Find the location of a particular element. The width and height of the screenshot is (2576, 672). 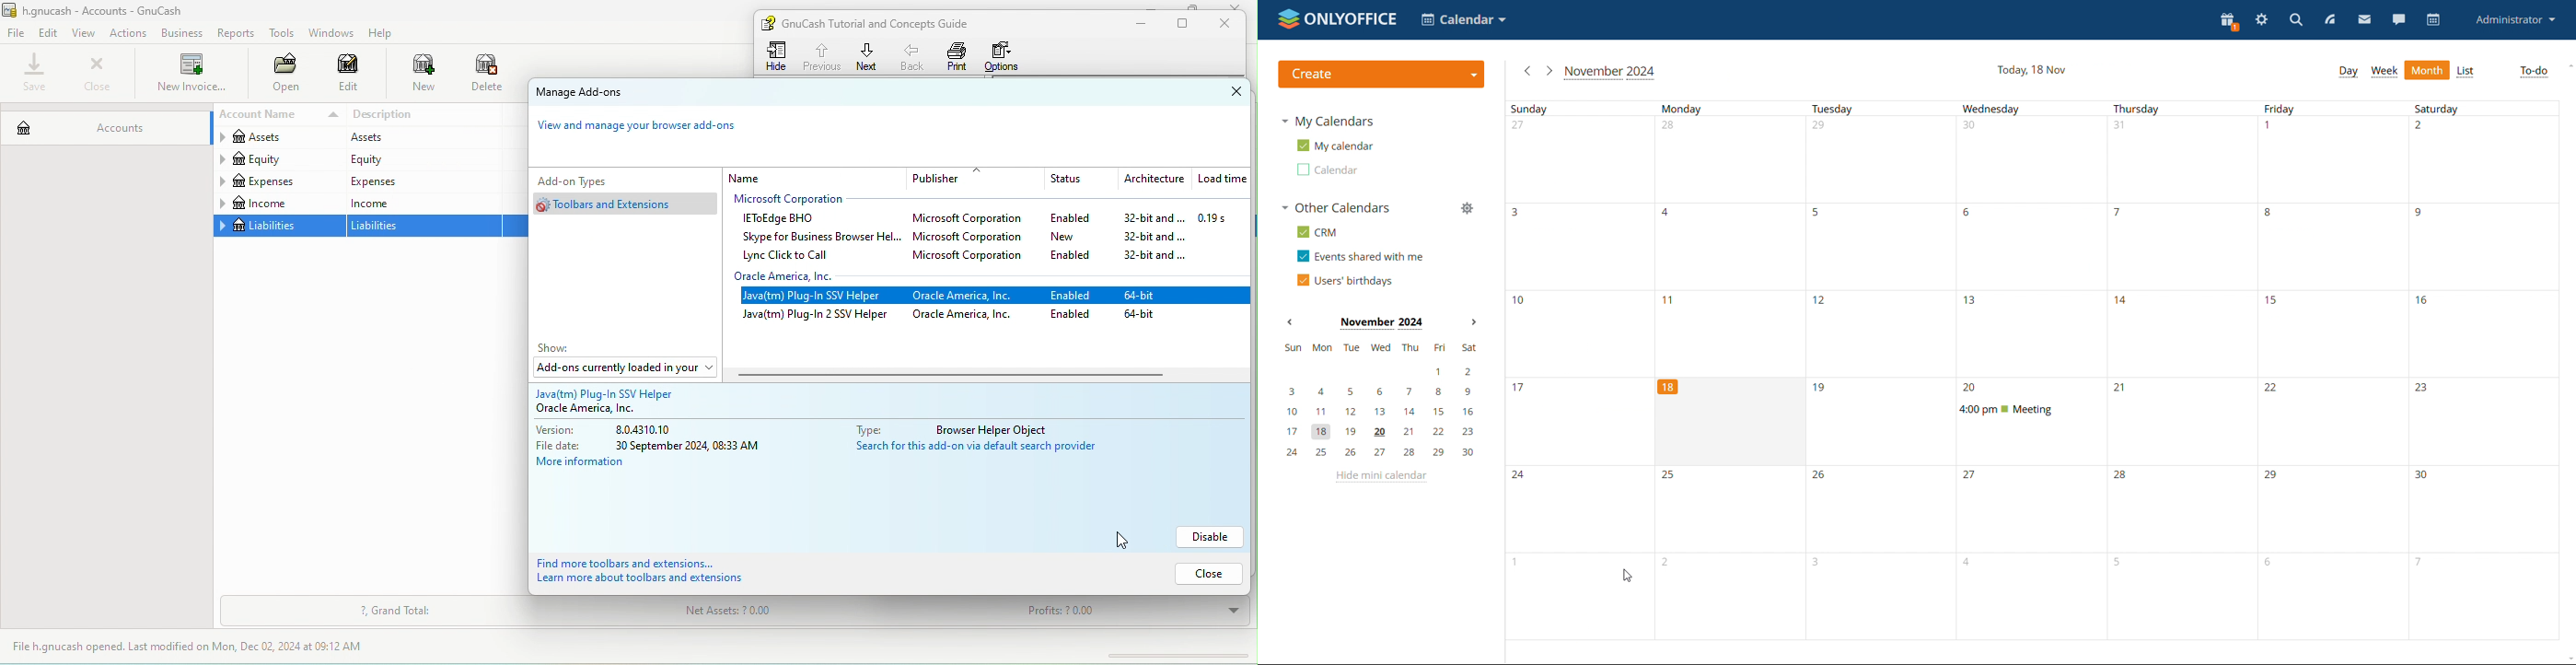

32 bit and is located at coordinates (1147, 218).